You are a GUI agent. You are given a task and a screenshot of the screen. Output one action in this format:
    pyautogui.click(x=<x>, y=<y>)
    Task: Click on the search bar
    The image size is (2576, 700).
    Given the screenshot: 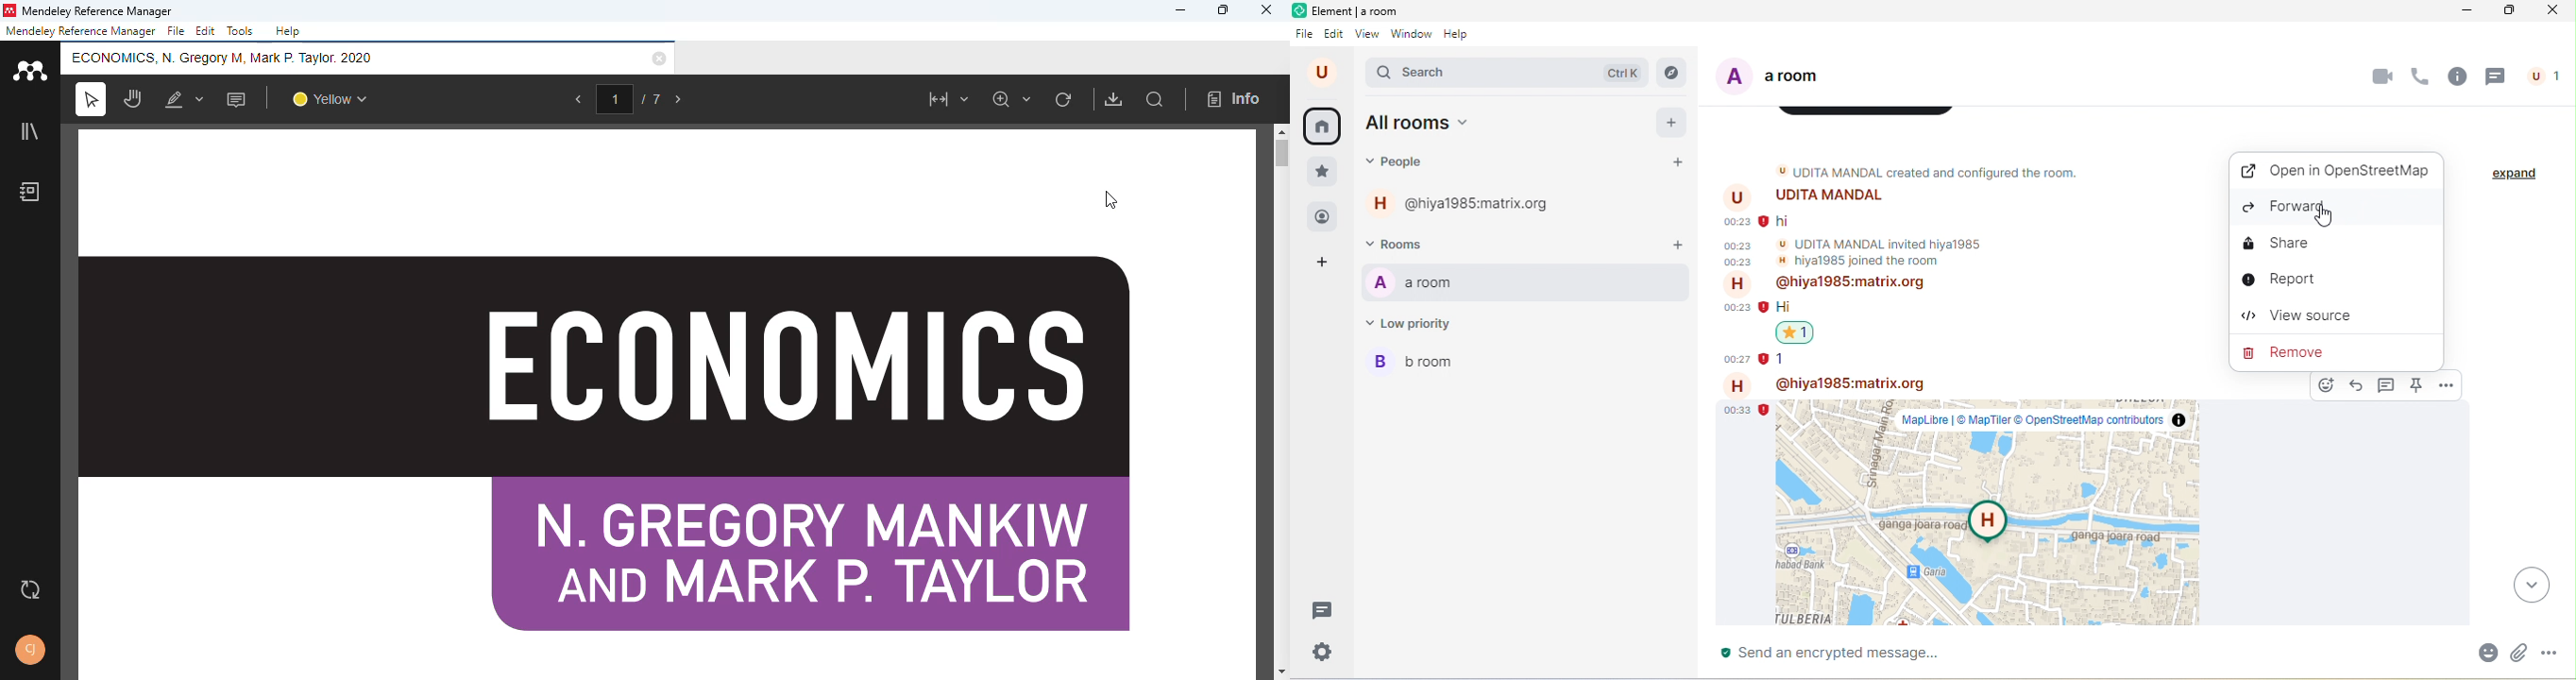 What is the action you would take?
    pyautogui.click(x=1508, y=73)
    